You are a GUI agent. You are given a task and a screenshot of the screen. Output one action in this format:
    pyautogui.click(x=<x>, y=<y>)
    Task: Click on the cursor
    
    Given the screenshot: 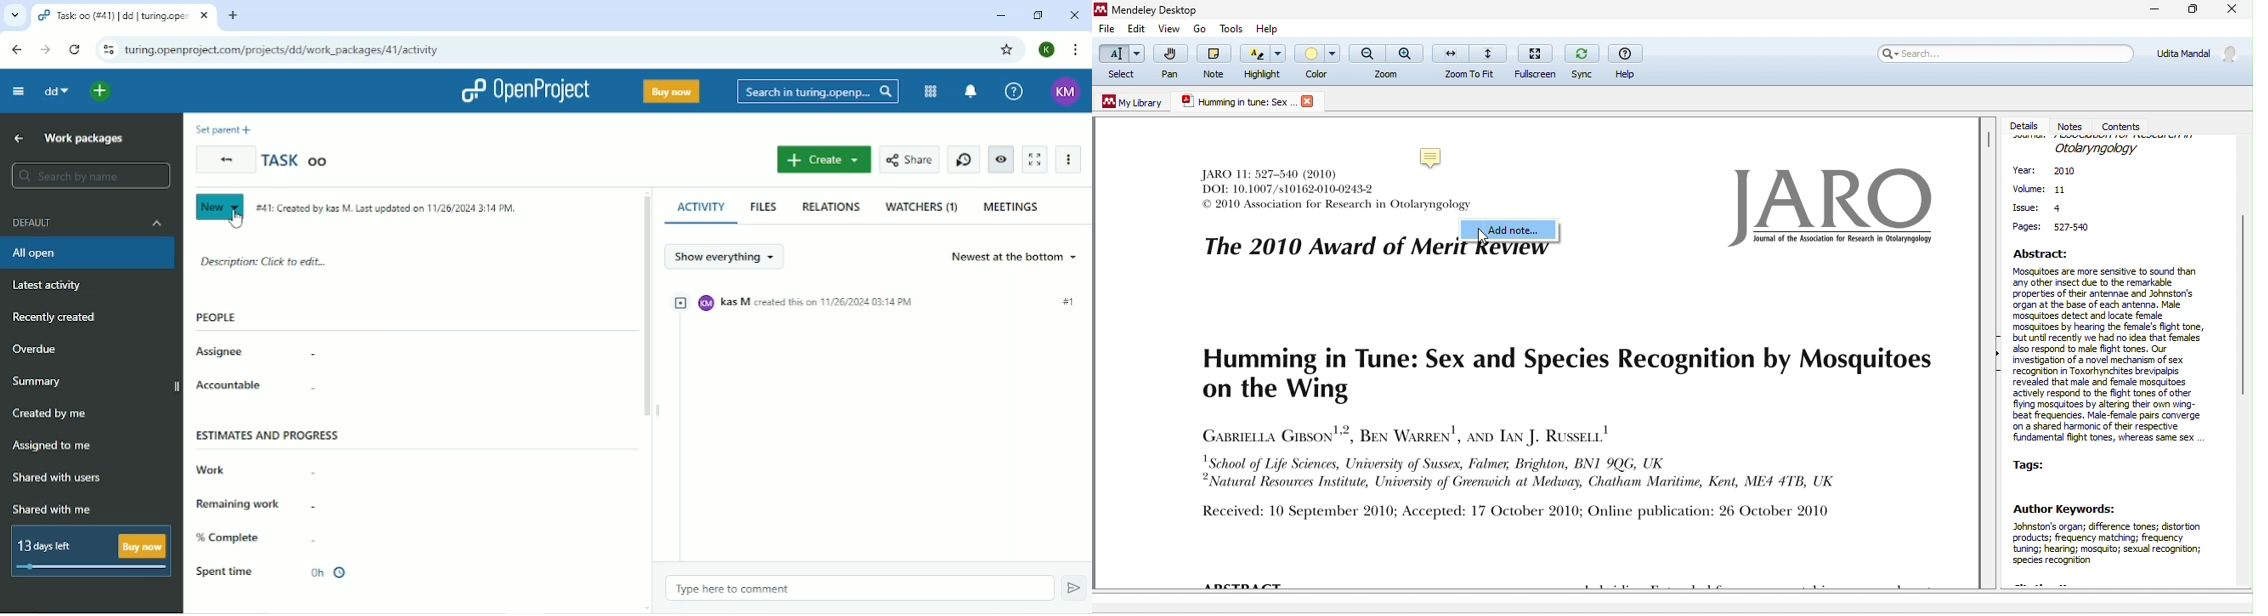 What is the action you would take?
    pyautogui.click(x=237, y=220)
    